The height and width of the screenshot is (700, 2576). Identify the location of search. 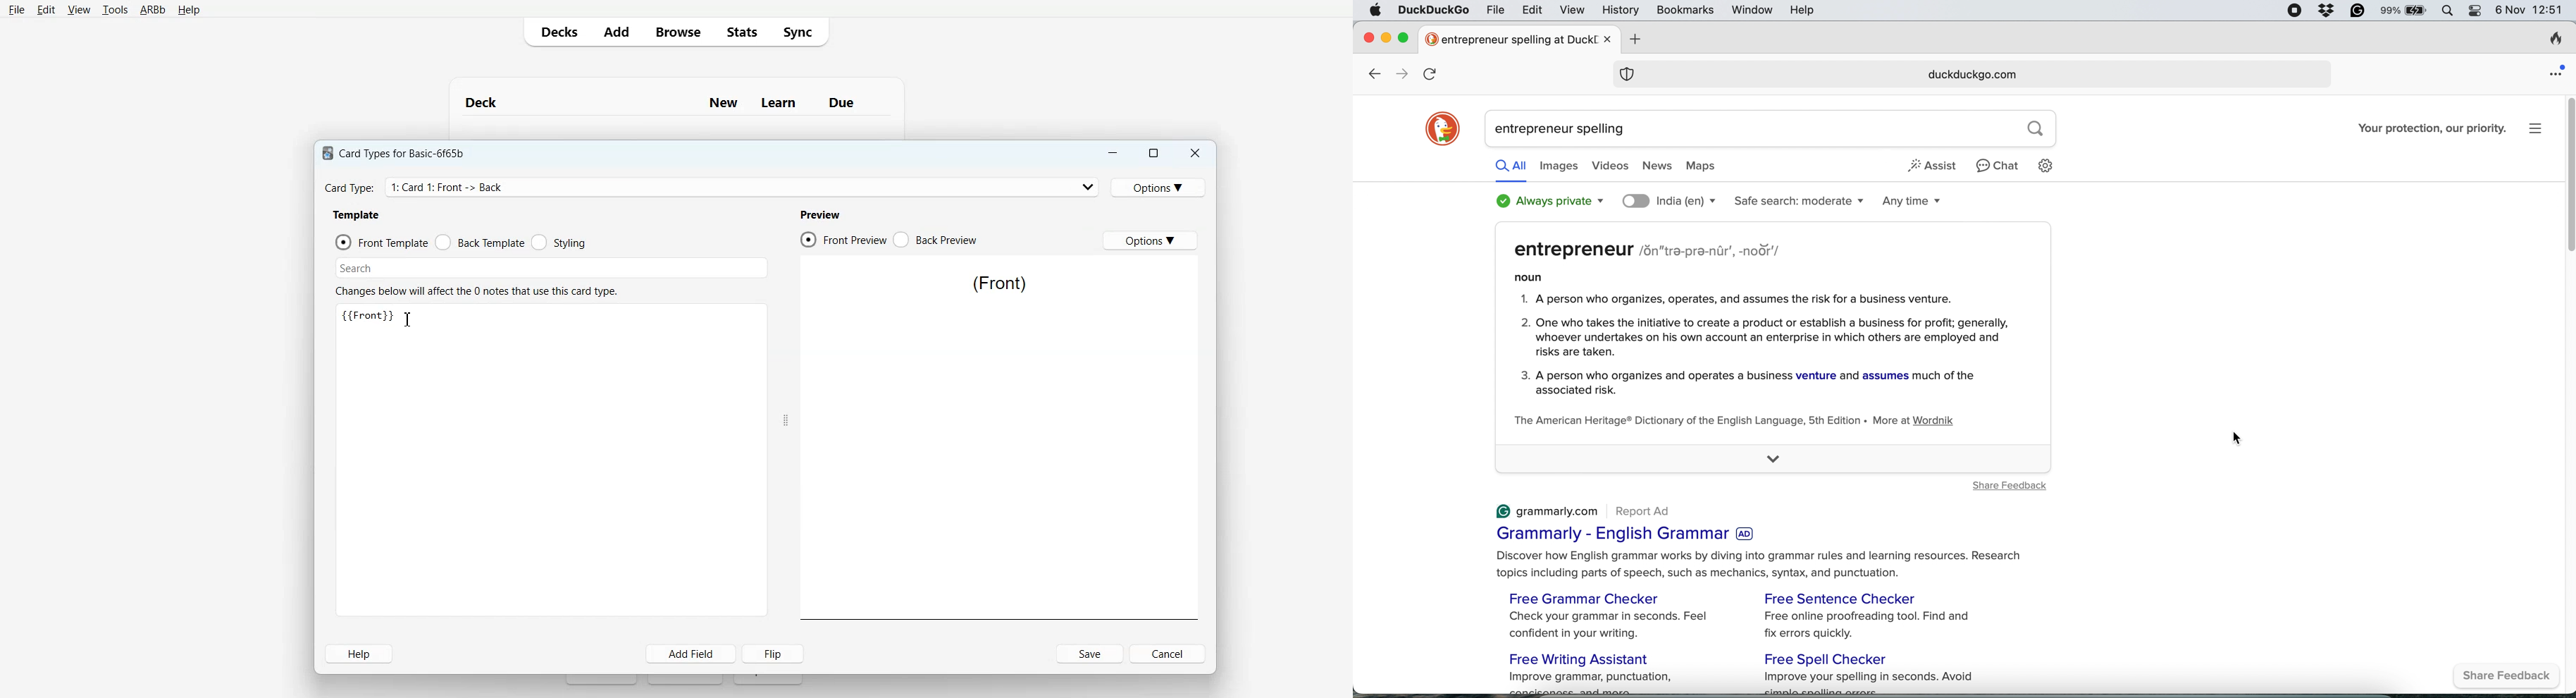
(2035, 130).